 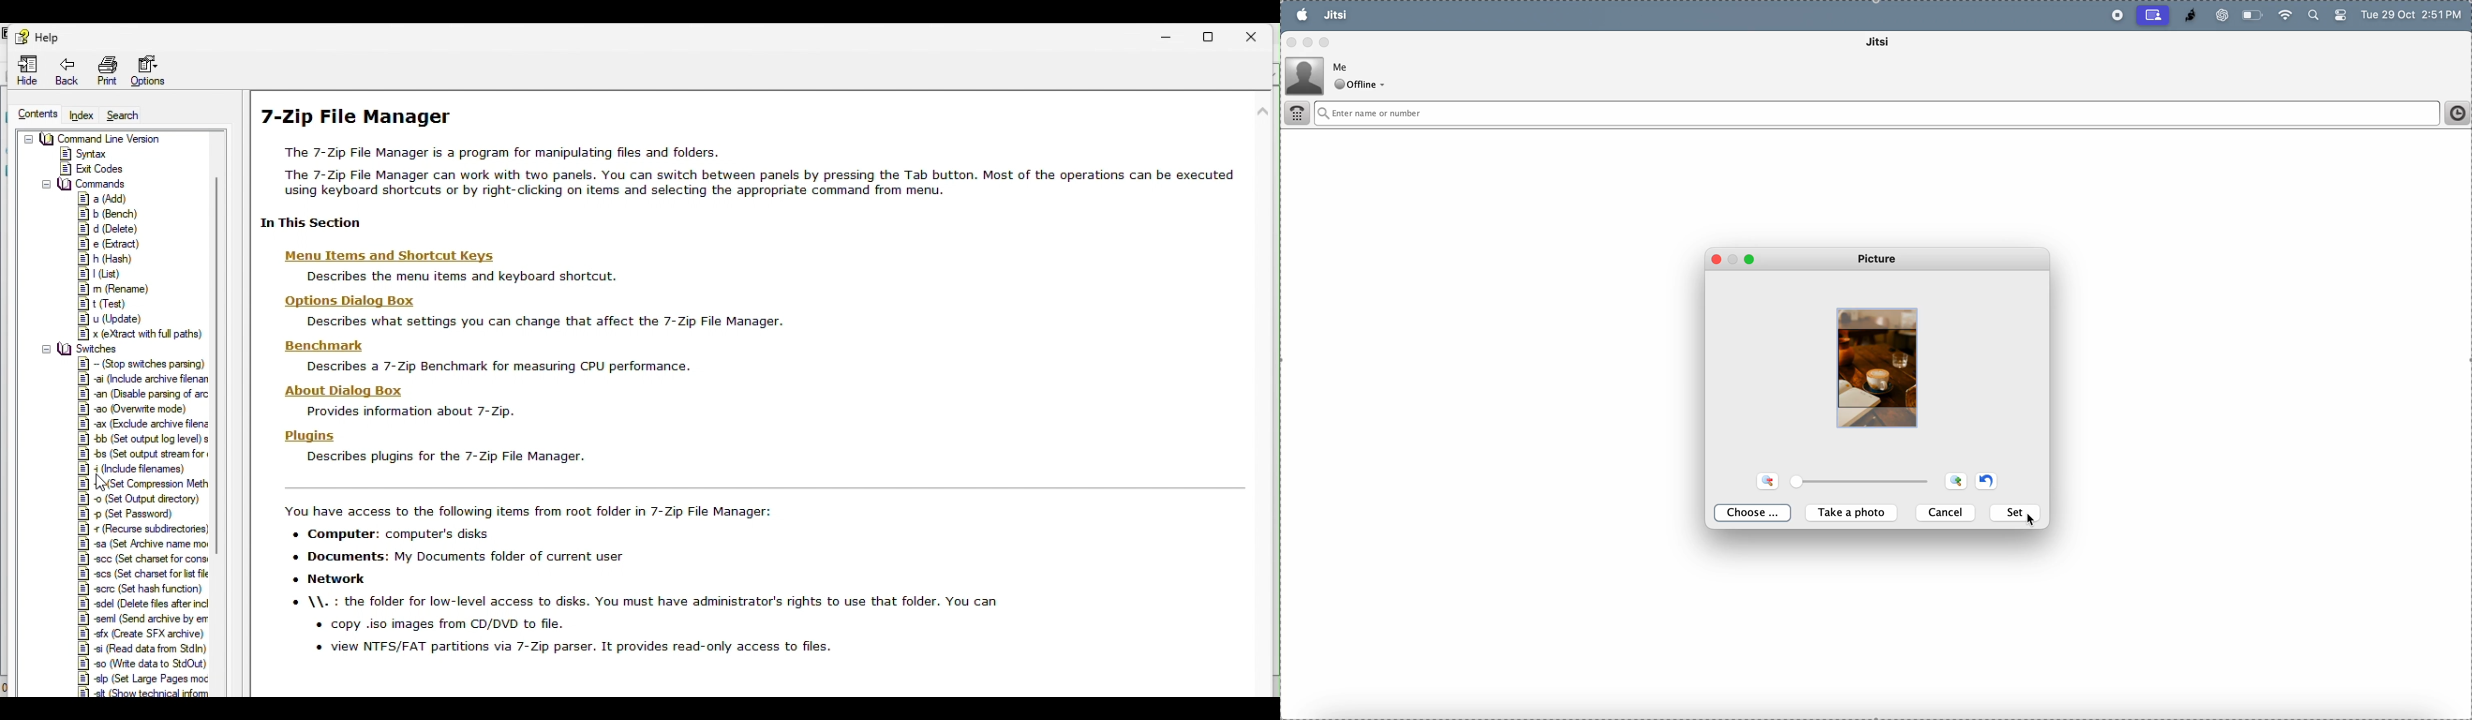 What do you see at coordinates (34, 114) in the screenshot?
I see `Contents` at bounding box center [34, 114].